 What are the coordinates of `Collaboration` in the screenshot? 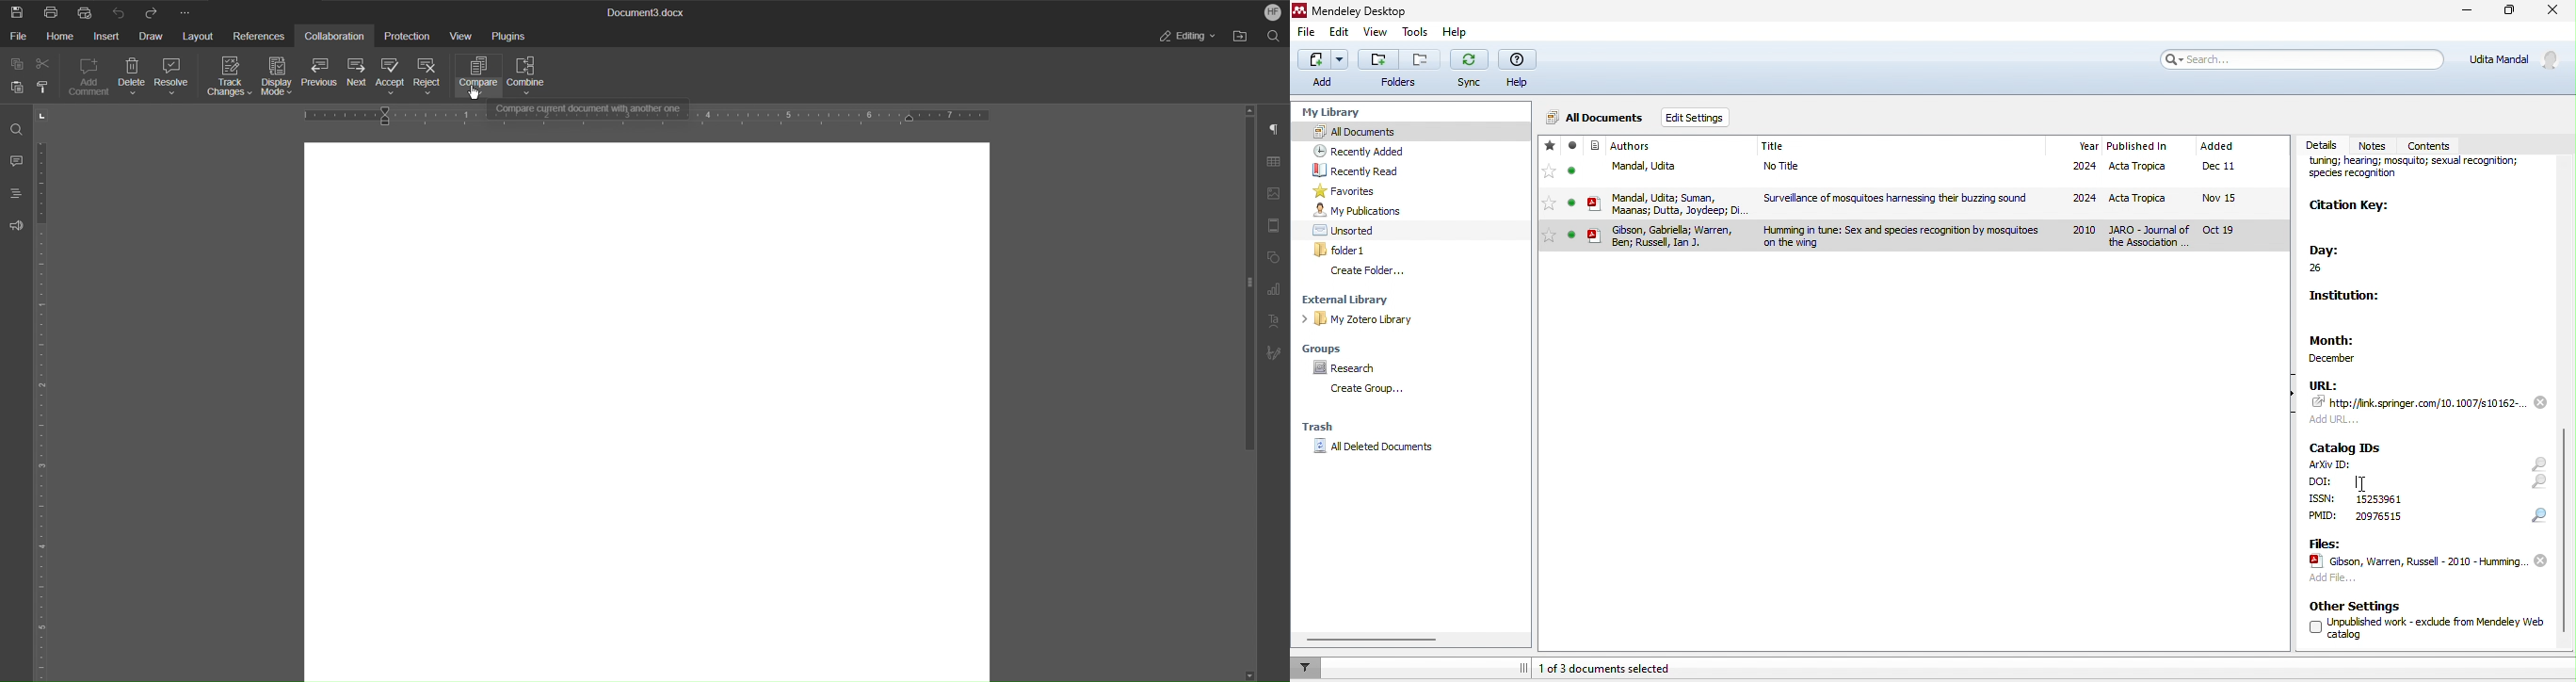 It's located at (338, 36).